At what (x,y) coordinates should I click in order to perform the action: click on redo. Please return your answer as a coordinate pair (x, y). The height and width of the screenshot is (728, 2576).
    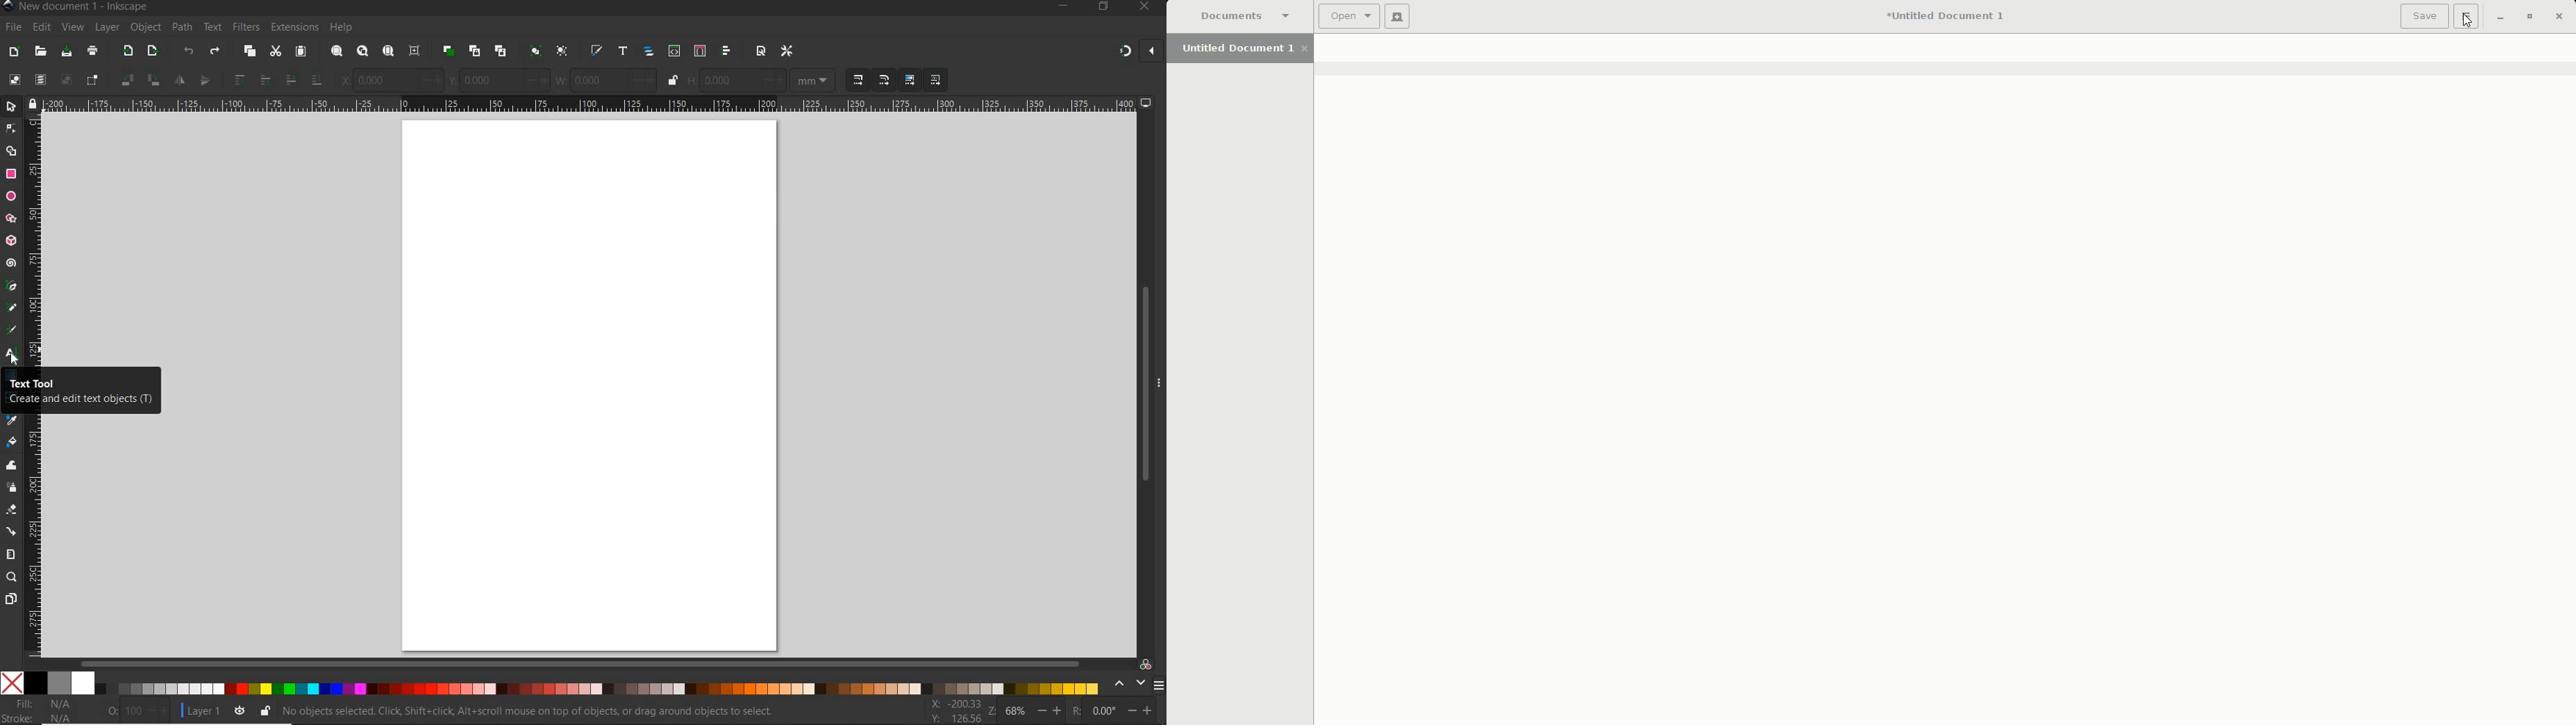
    Looking at the image, I should click on (215, 53).